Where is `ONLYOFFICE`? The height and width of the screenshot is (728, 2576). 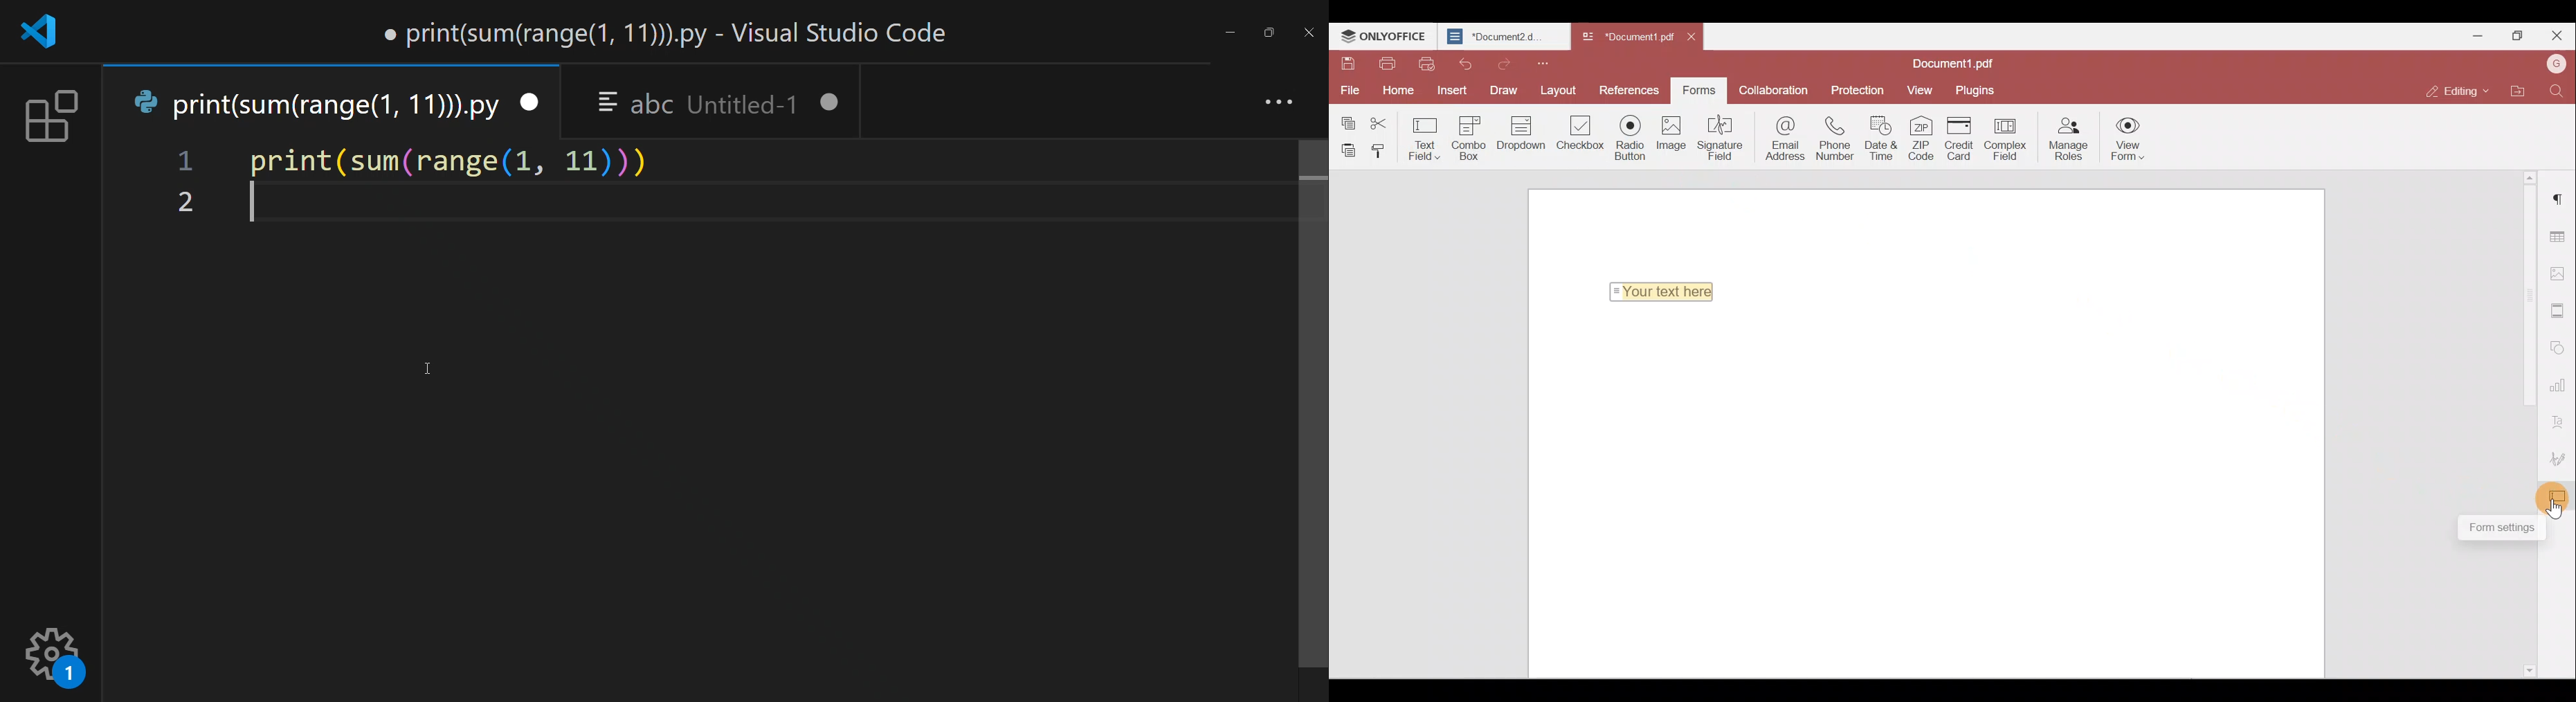
ONLYOFFICE is located at coordinates (1383, 36).